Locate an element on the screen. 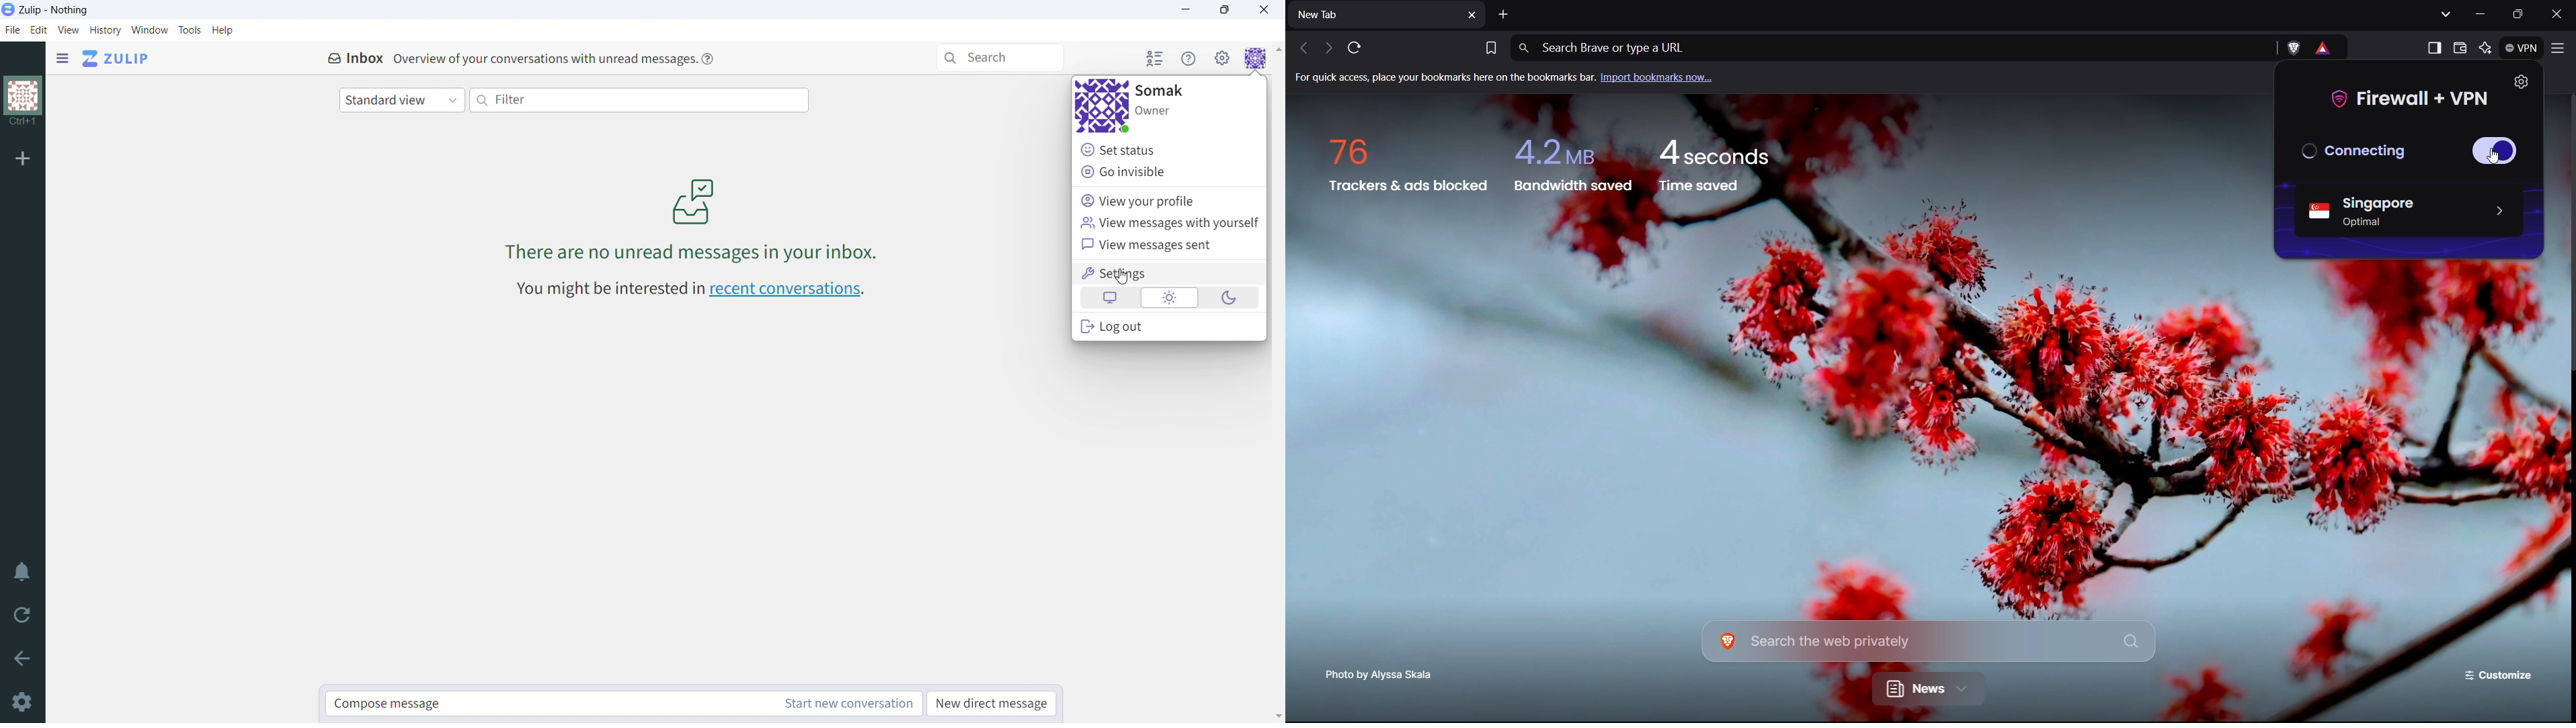 Image resolution: width=2576 pixels, height=728 pixels. light theme is located at coordinates (1169, 297).